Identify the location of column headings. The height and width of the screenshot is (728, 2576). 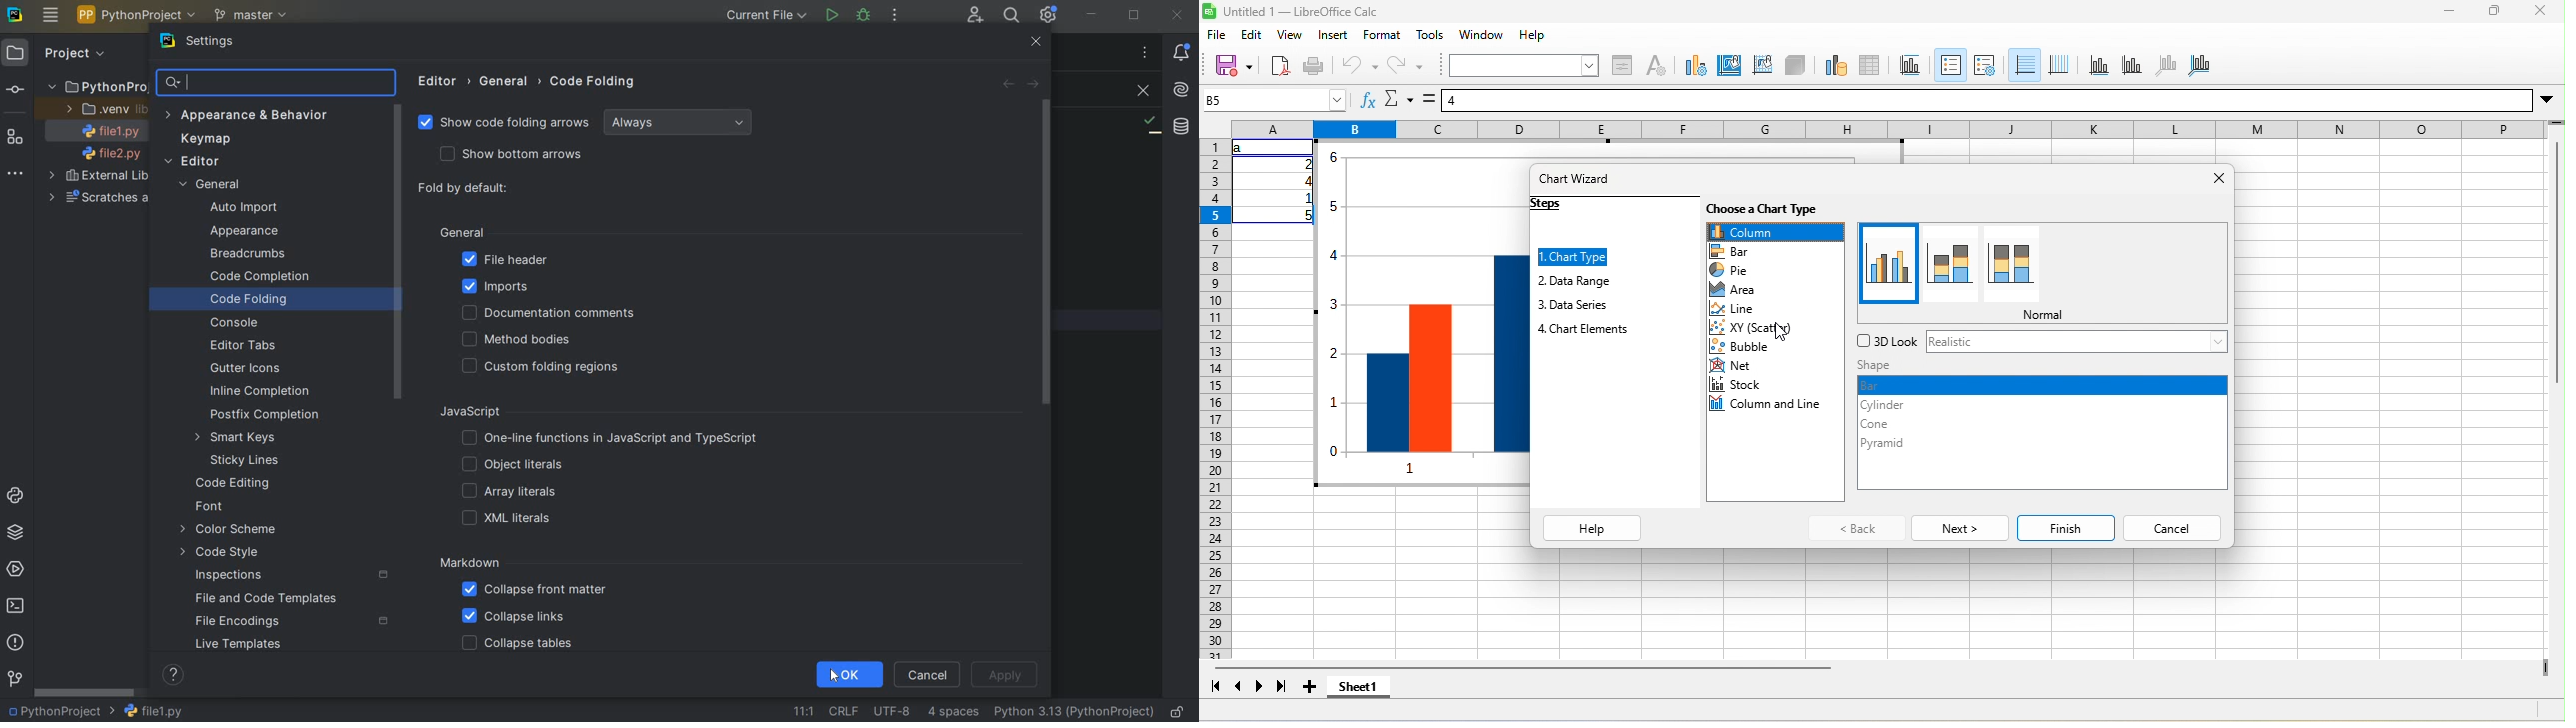
(1889, 129).